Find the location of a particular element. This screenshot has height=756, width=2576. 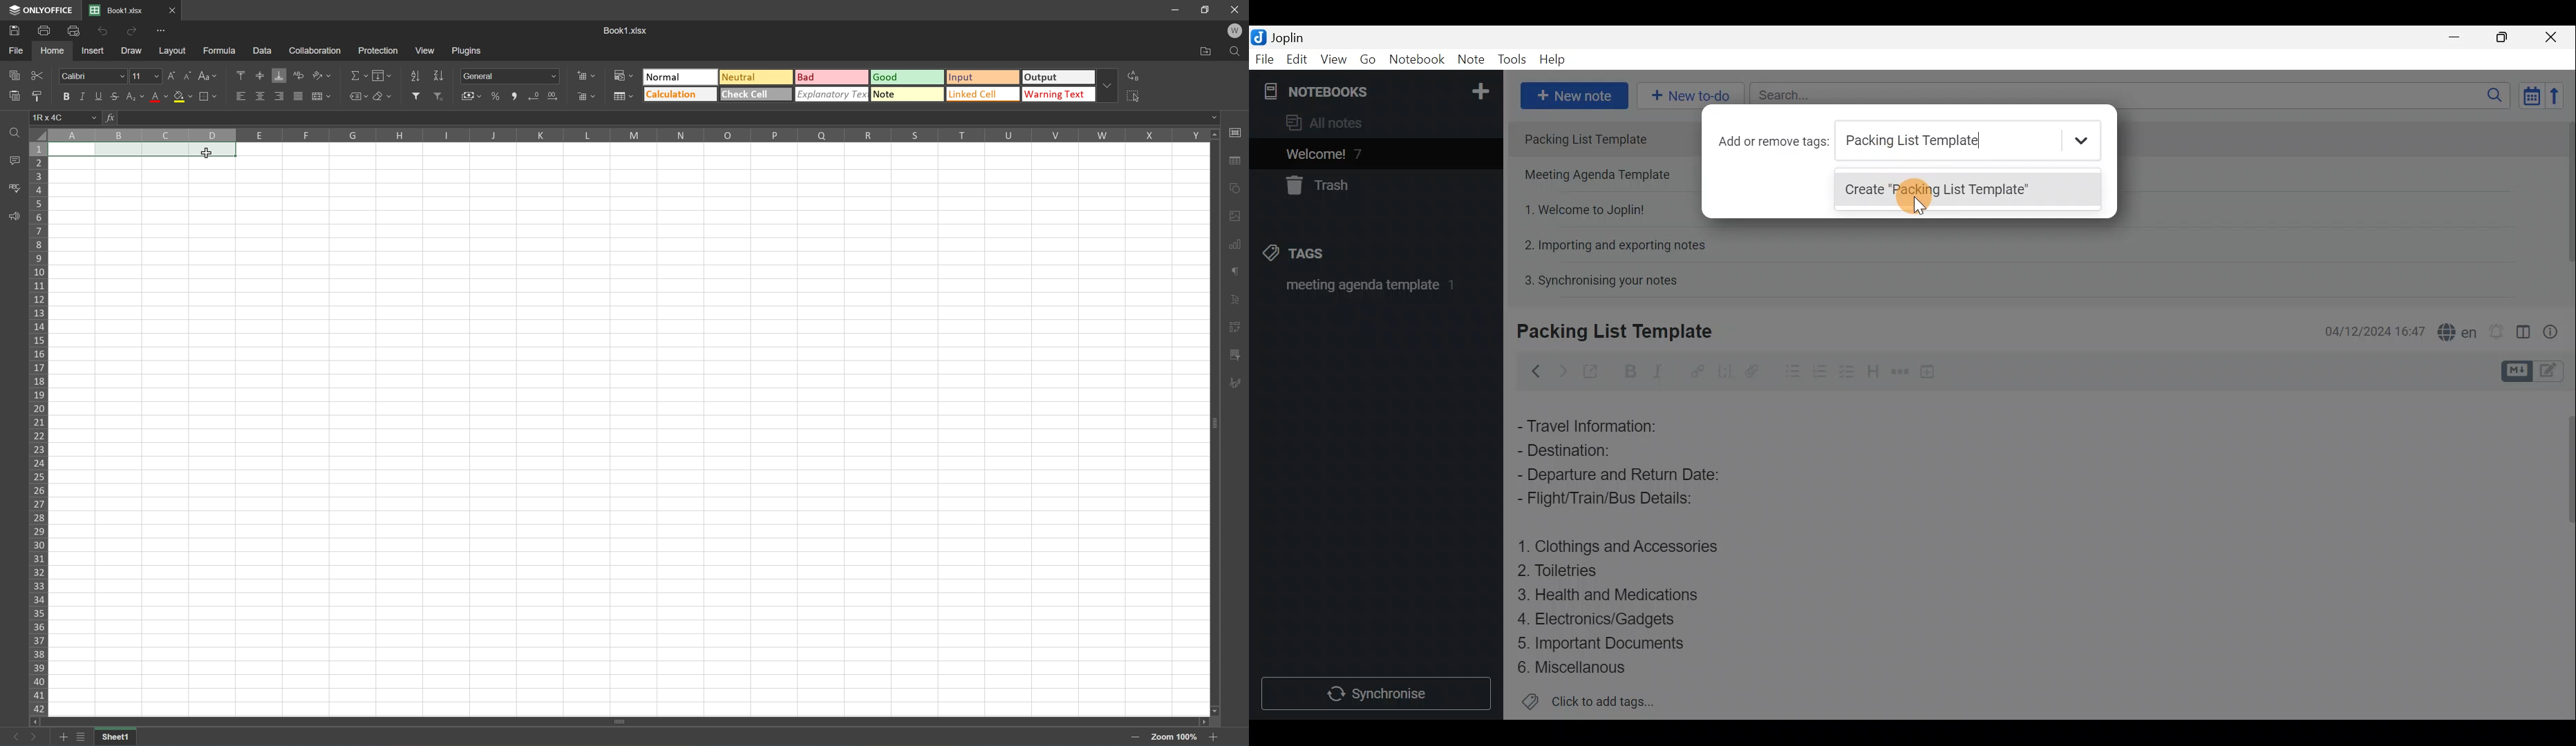

Note properties is located at coordinates (2555, 329).